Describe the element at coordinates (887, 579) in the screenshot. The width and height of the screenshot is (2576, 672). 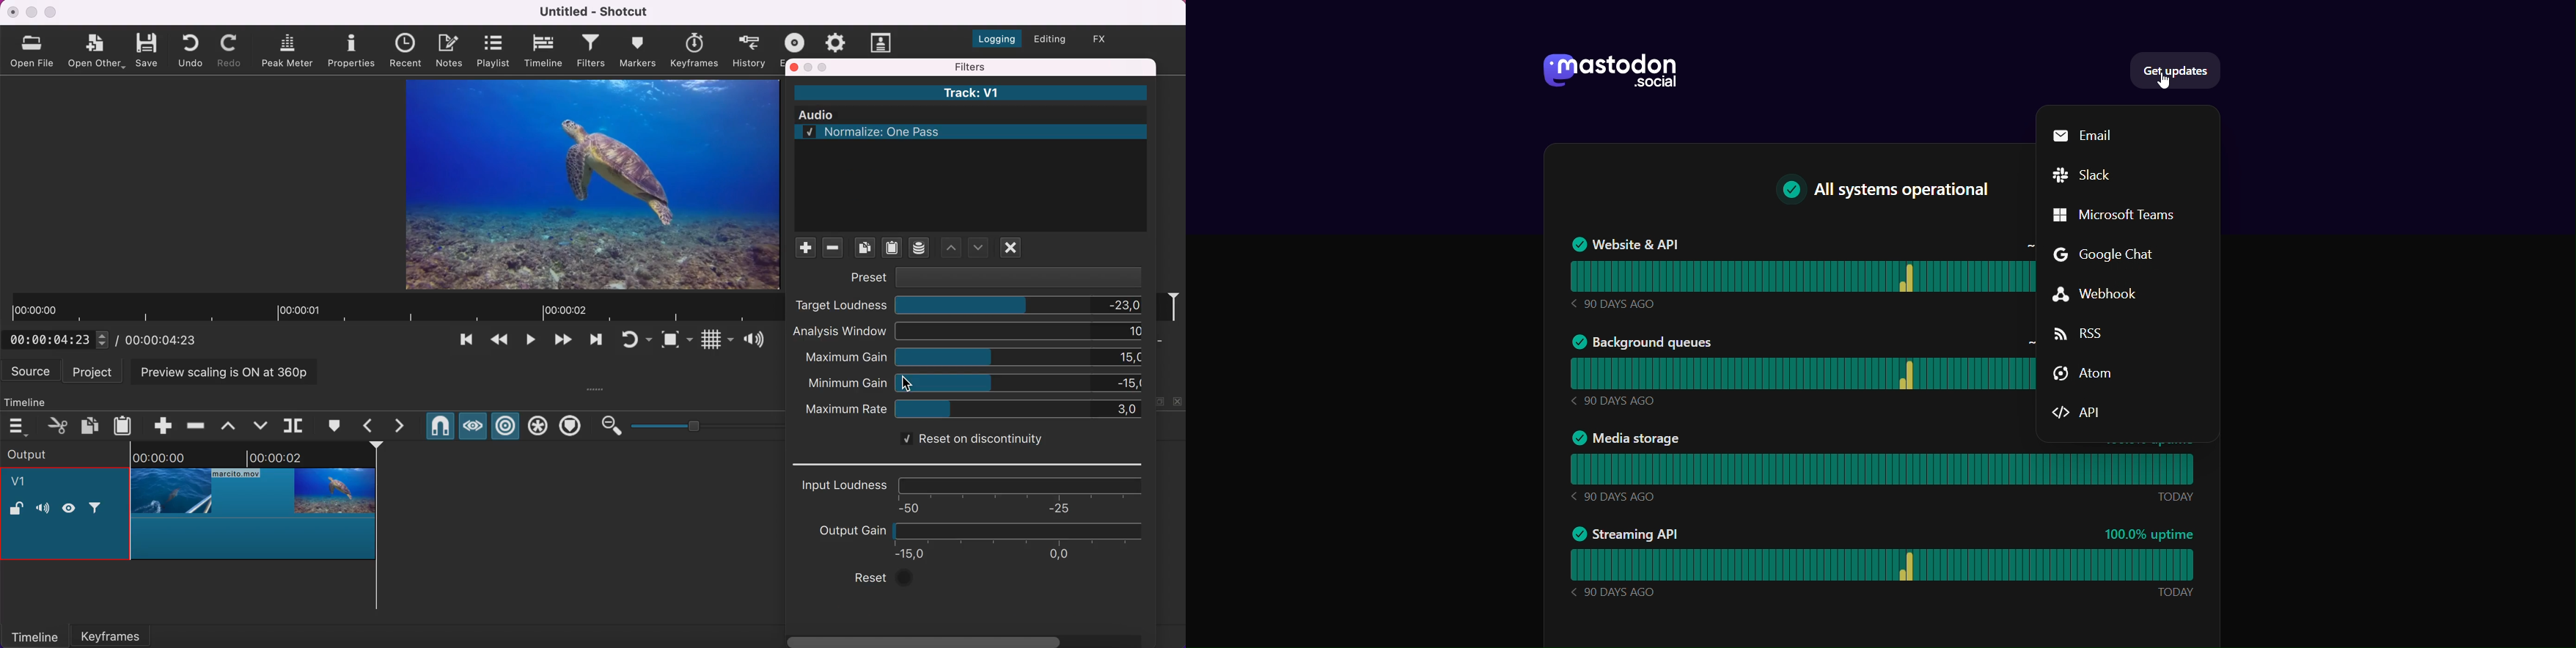
I see `reset` at that location.